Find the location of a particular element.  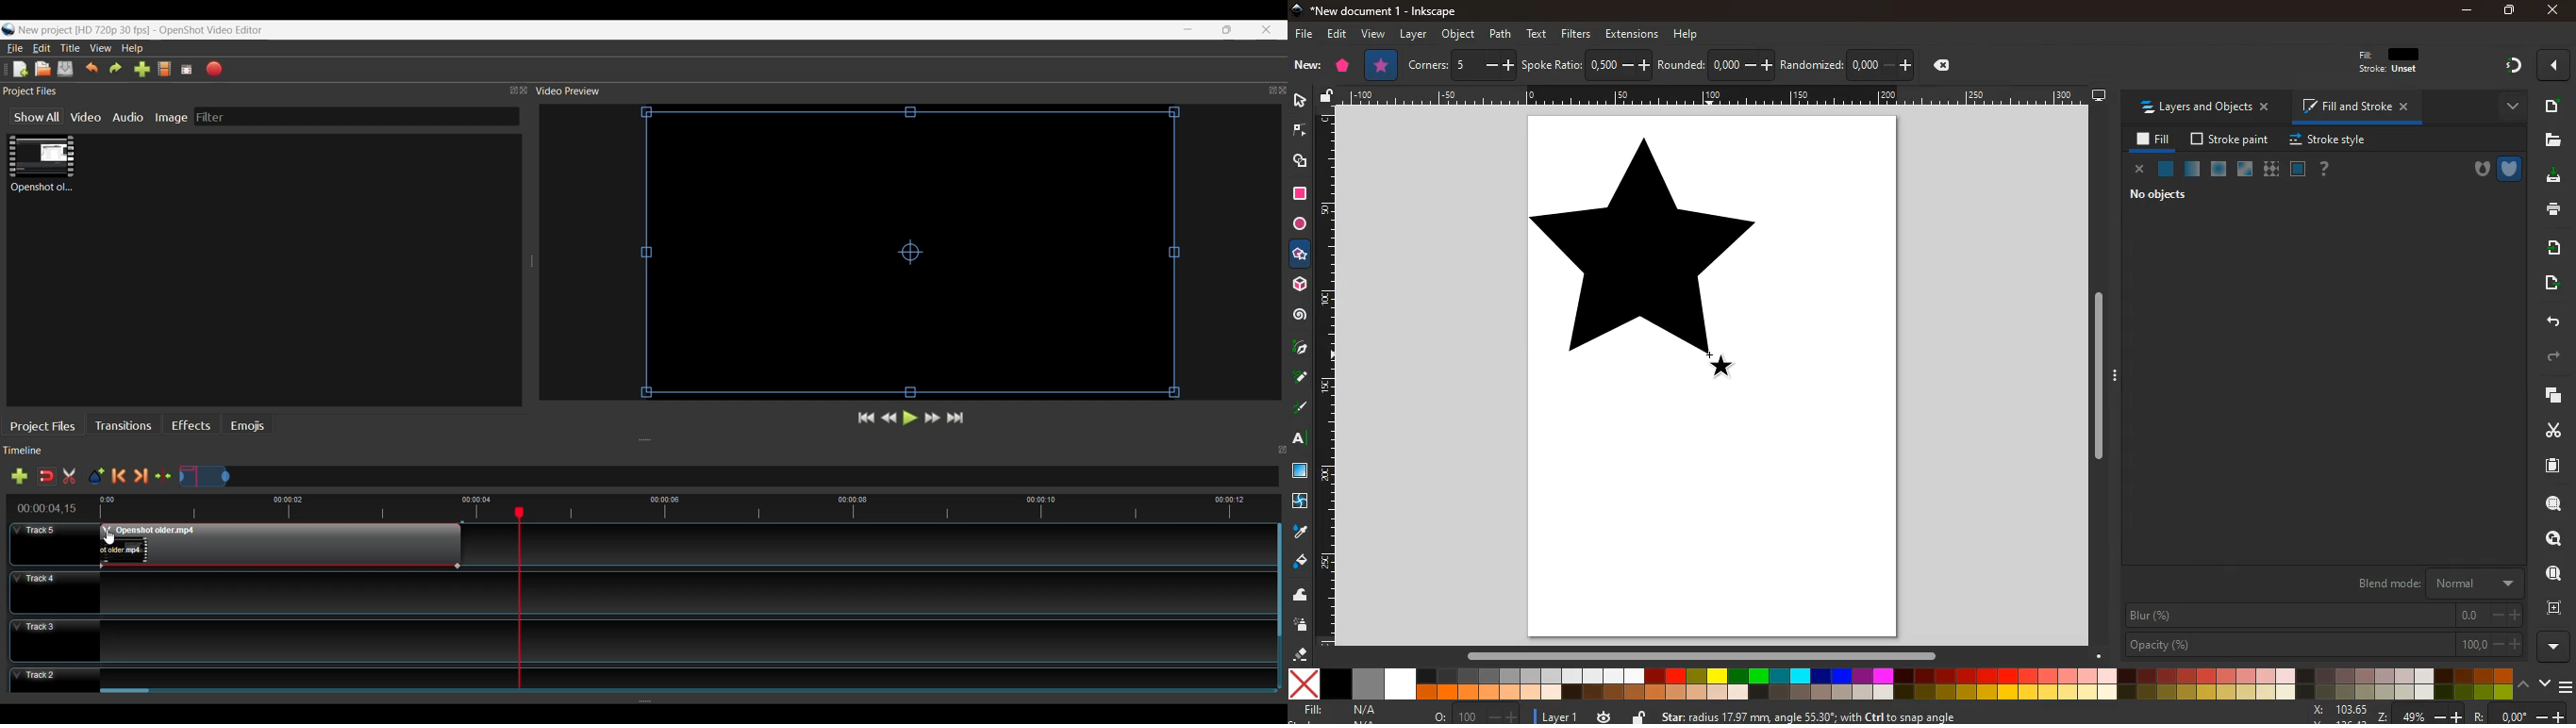

Title is located at coordinates (72, 49).